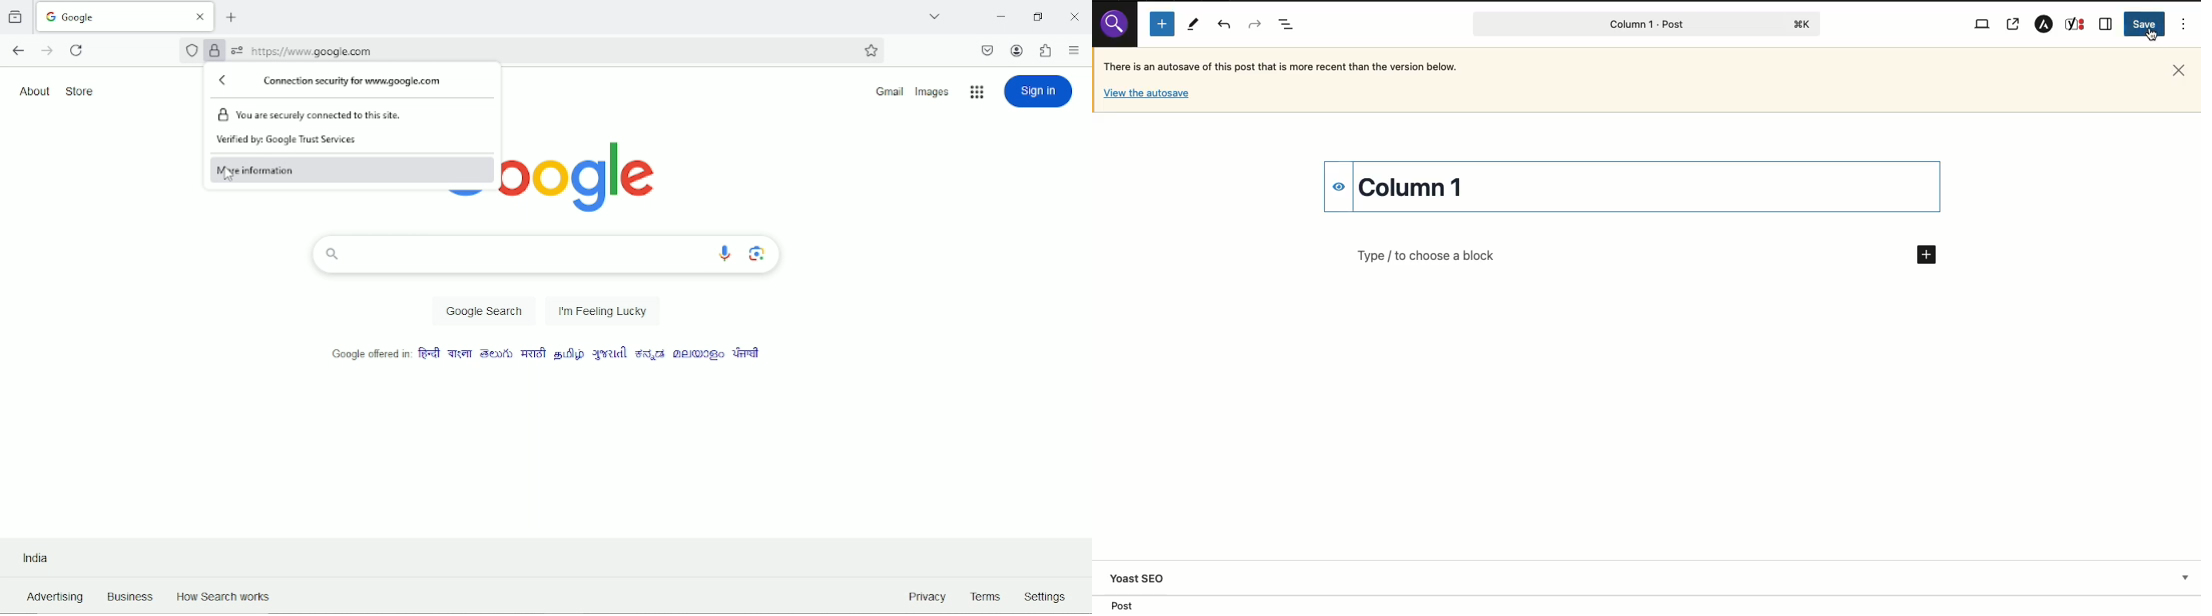  What do you see at coordinates (651, 354) in the screenshot?
I see `language` at bounding box center [651, 354].